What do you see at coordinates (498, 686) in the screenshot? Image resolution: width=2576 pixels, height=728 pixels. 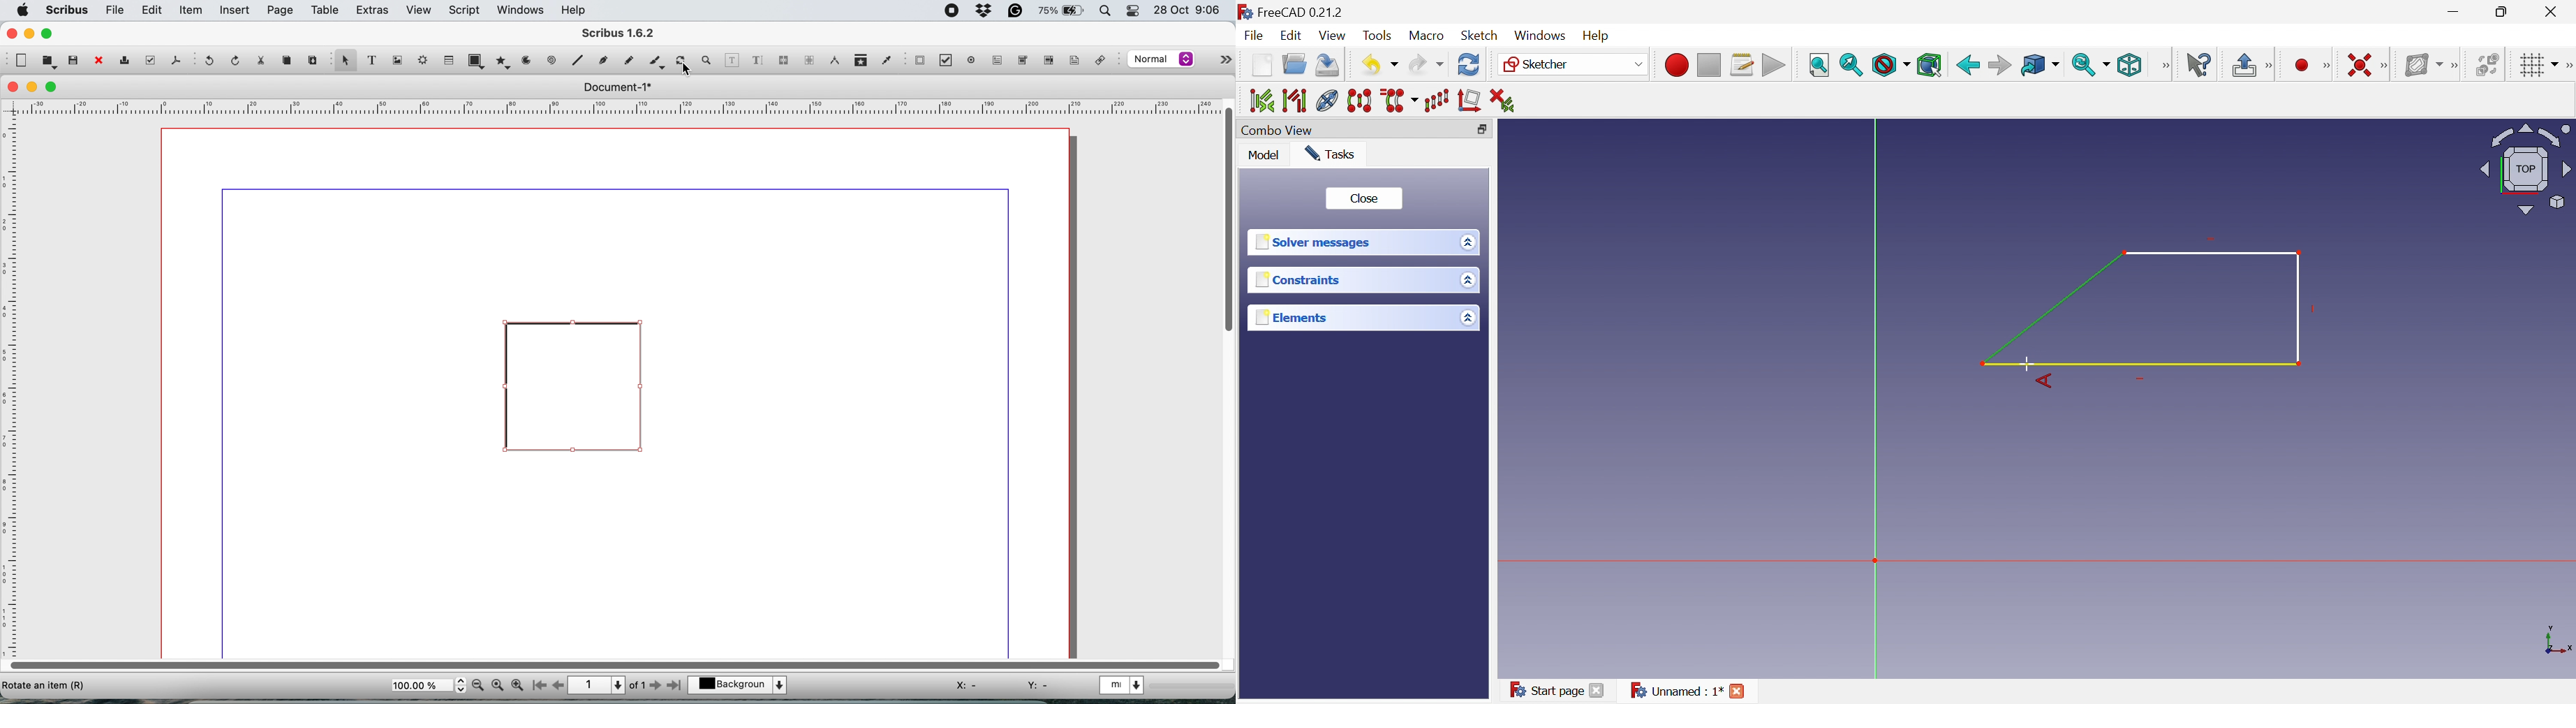 I see `zoom to 100%` at bounding box center [498, 686].